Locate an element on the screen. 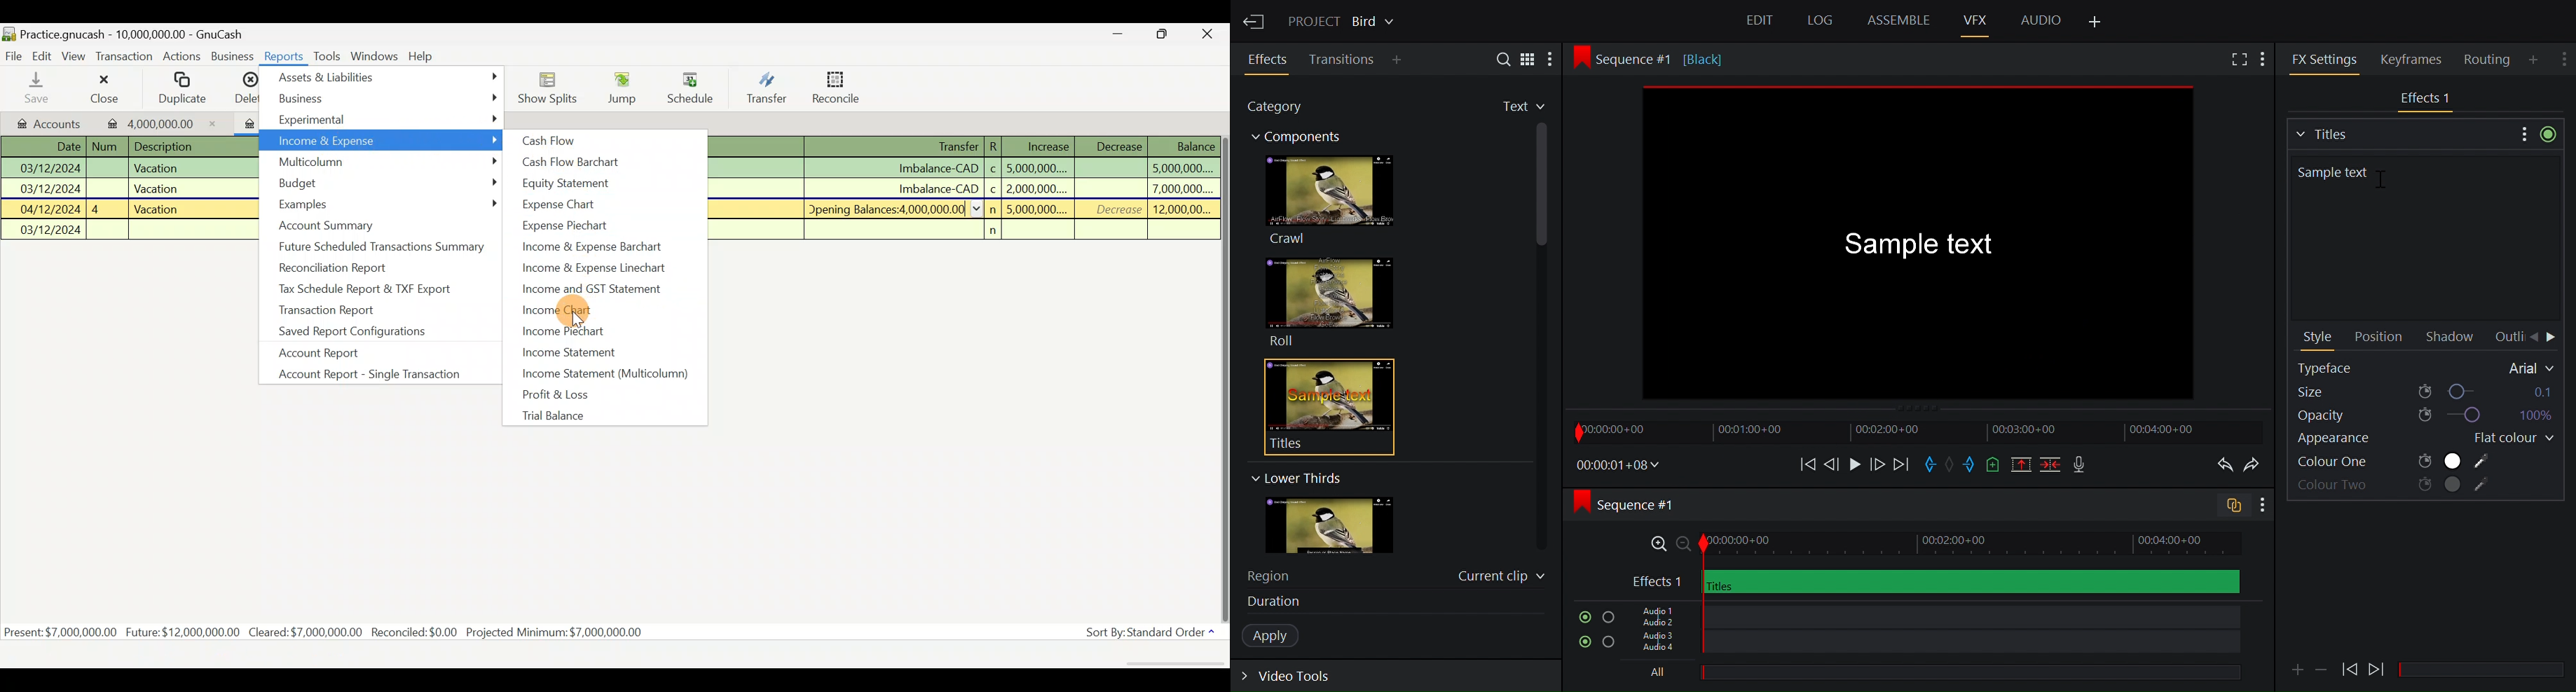  Account report - single transaction is located at coordinates (378, 373).